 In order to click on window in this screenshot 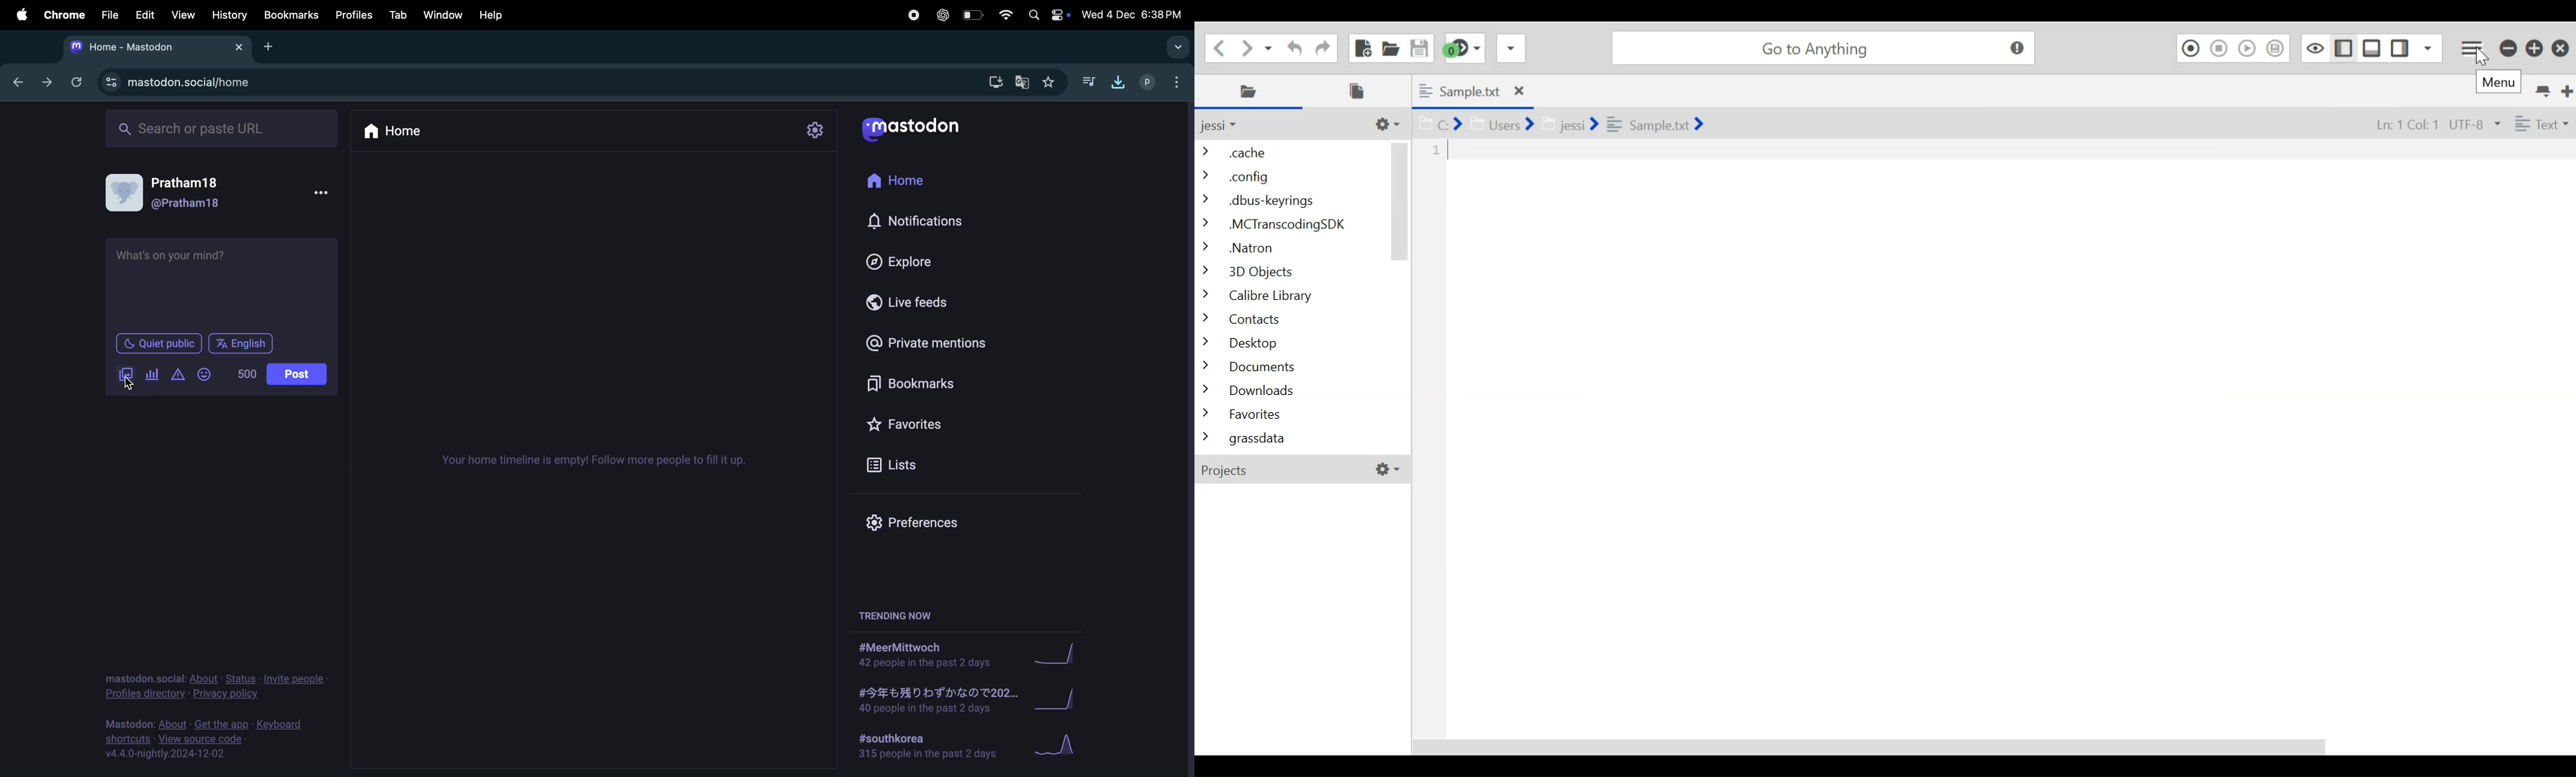, I will do `click(445, 14)`.